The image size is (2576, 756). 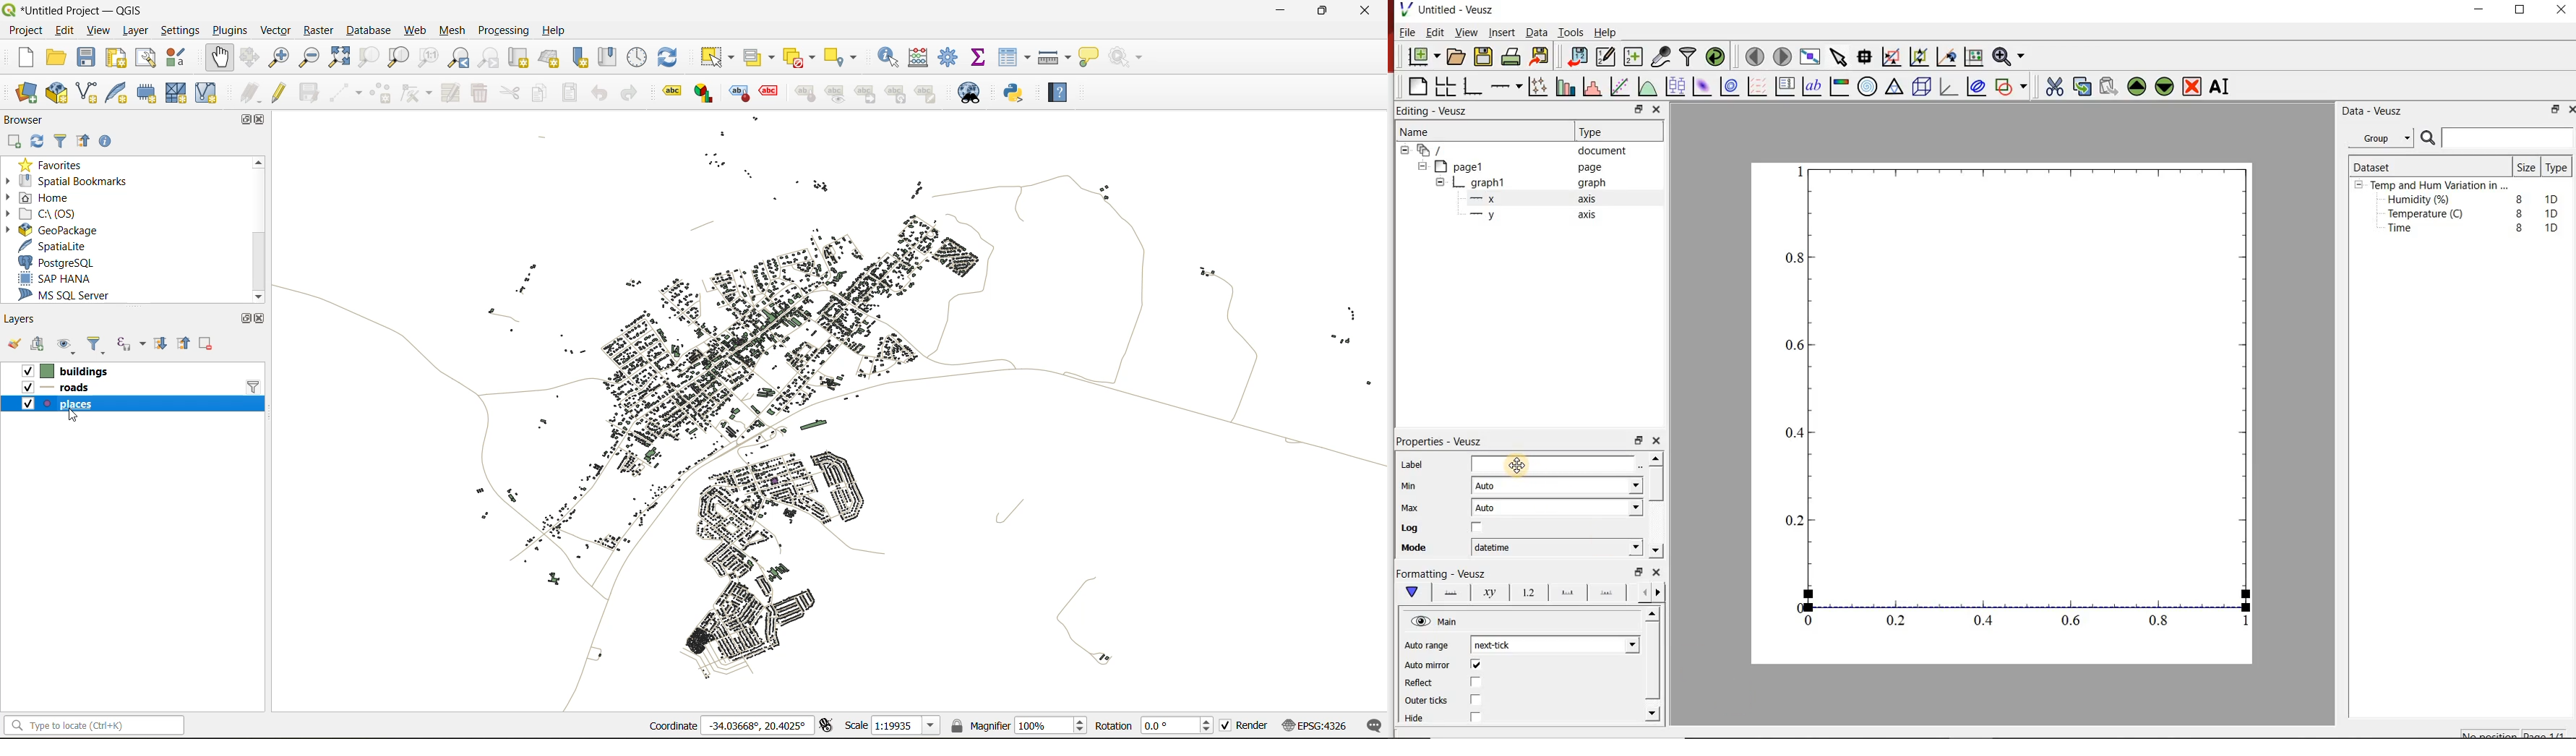 I want to click on ms sql server, so click(x=73, y=296).